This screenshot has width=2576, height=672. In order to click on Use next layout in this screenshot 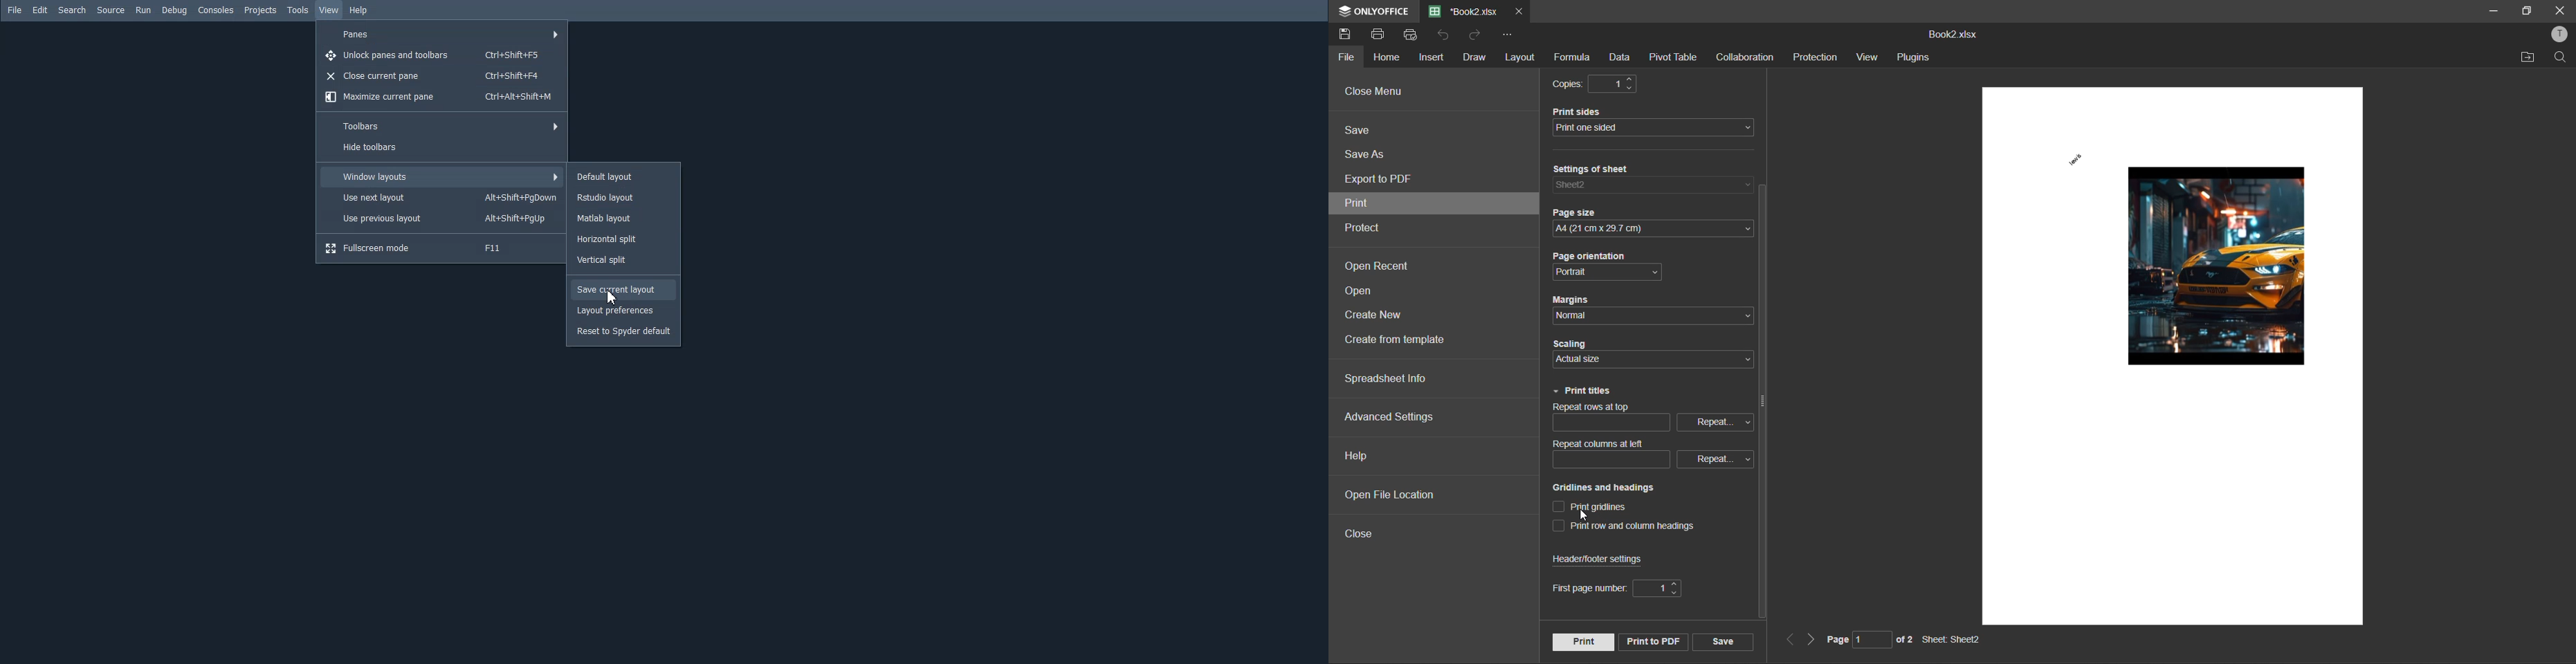, I will do `click(443, 198)`.